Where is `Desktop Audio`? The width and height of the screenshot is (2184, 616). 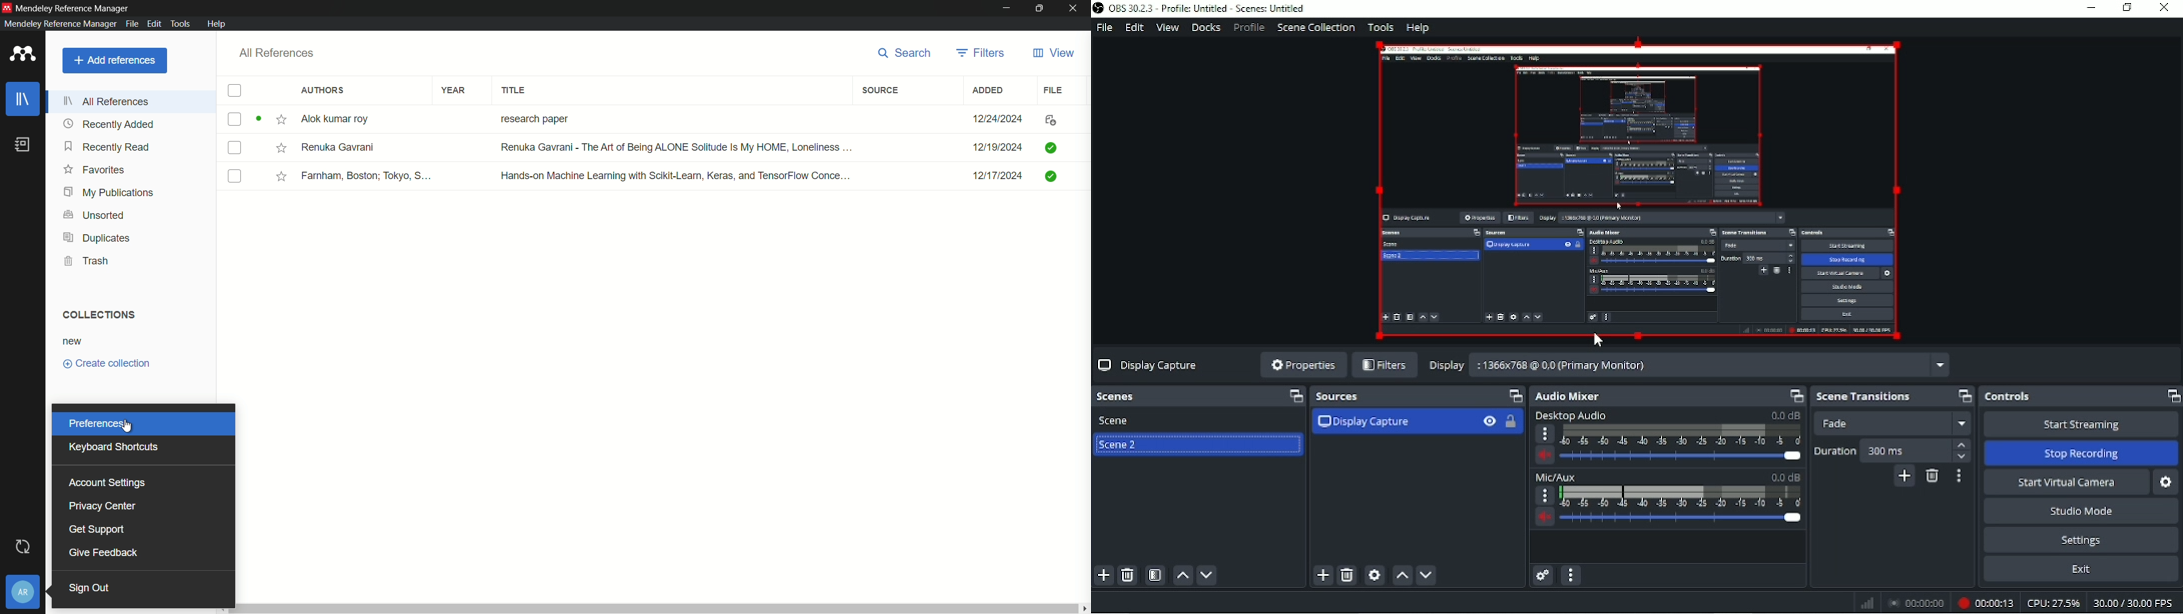
Desktop Audio is located at coordinates (1570, 417).